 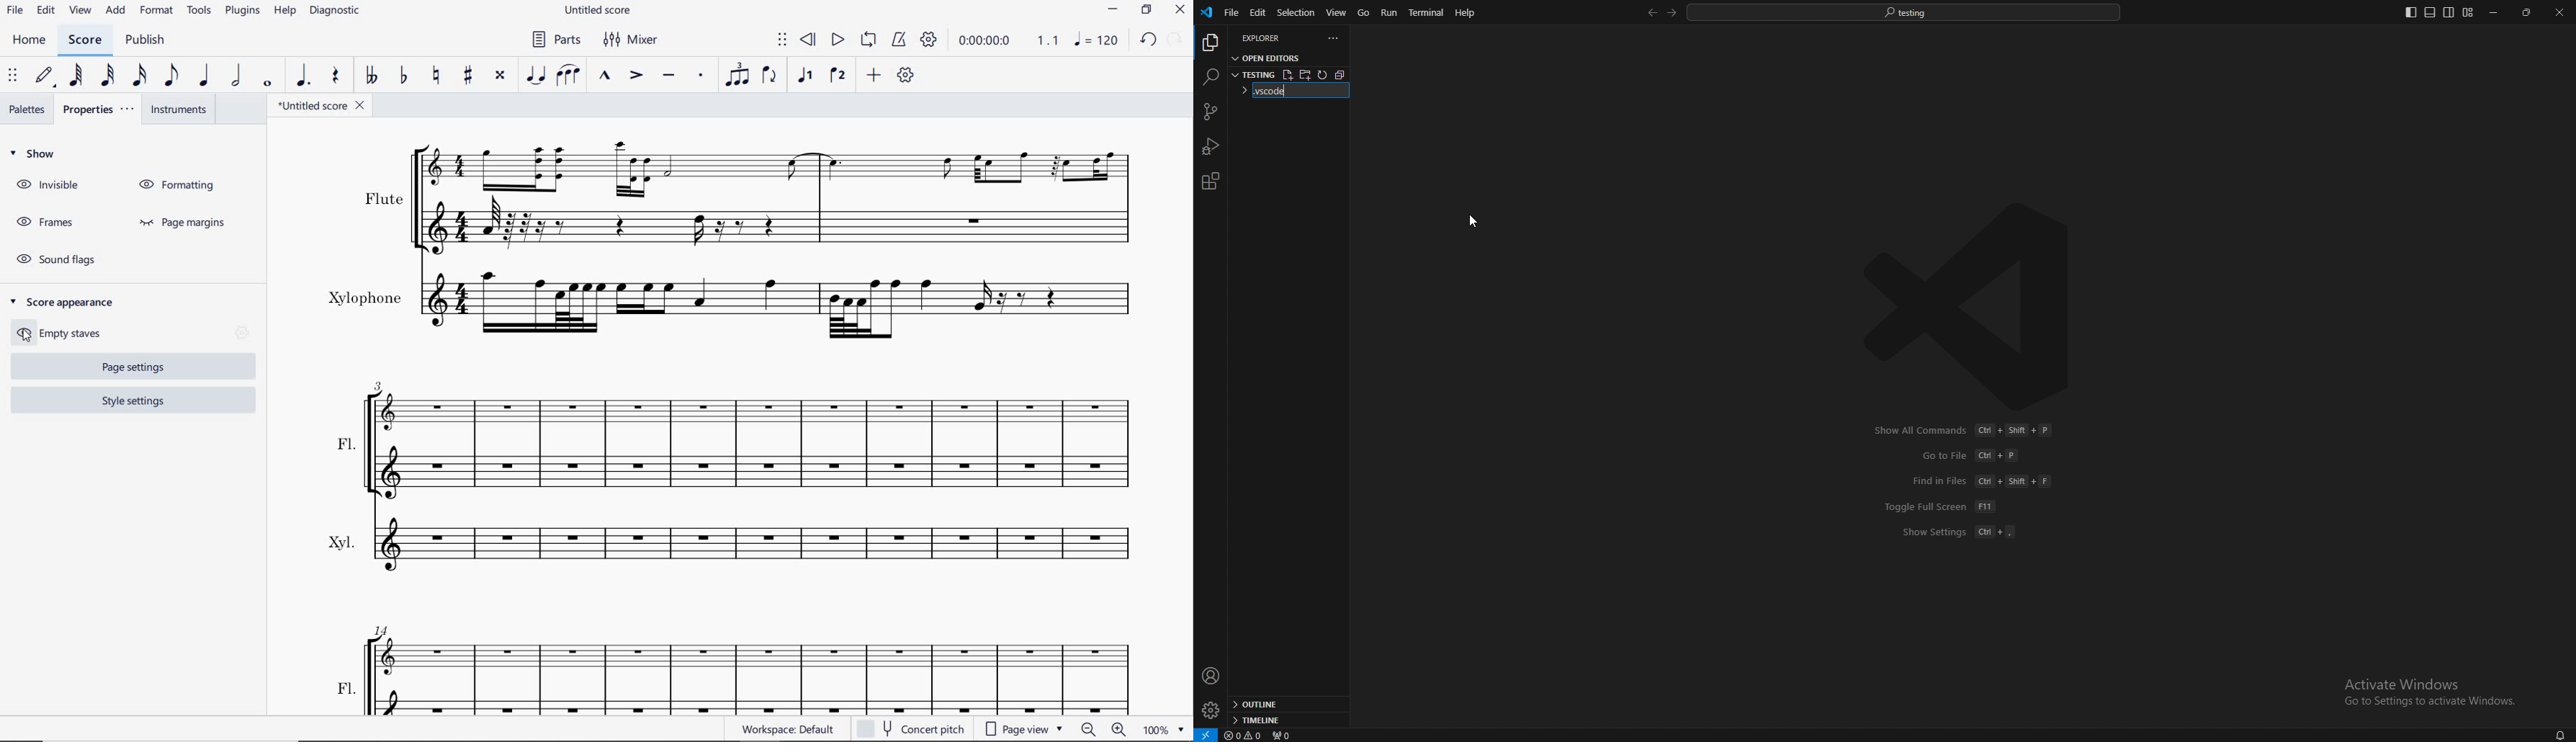 What do you see at coordinates (43, 77) in the screenshot?
I see `DEFAULT (STEP TIME)` at bounding box center [43, 77].